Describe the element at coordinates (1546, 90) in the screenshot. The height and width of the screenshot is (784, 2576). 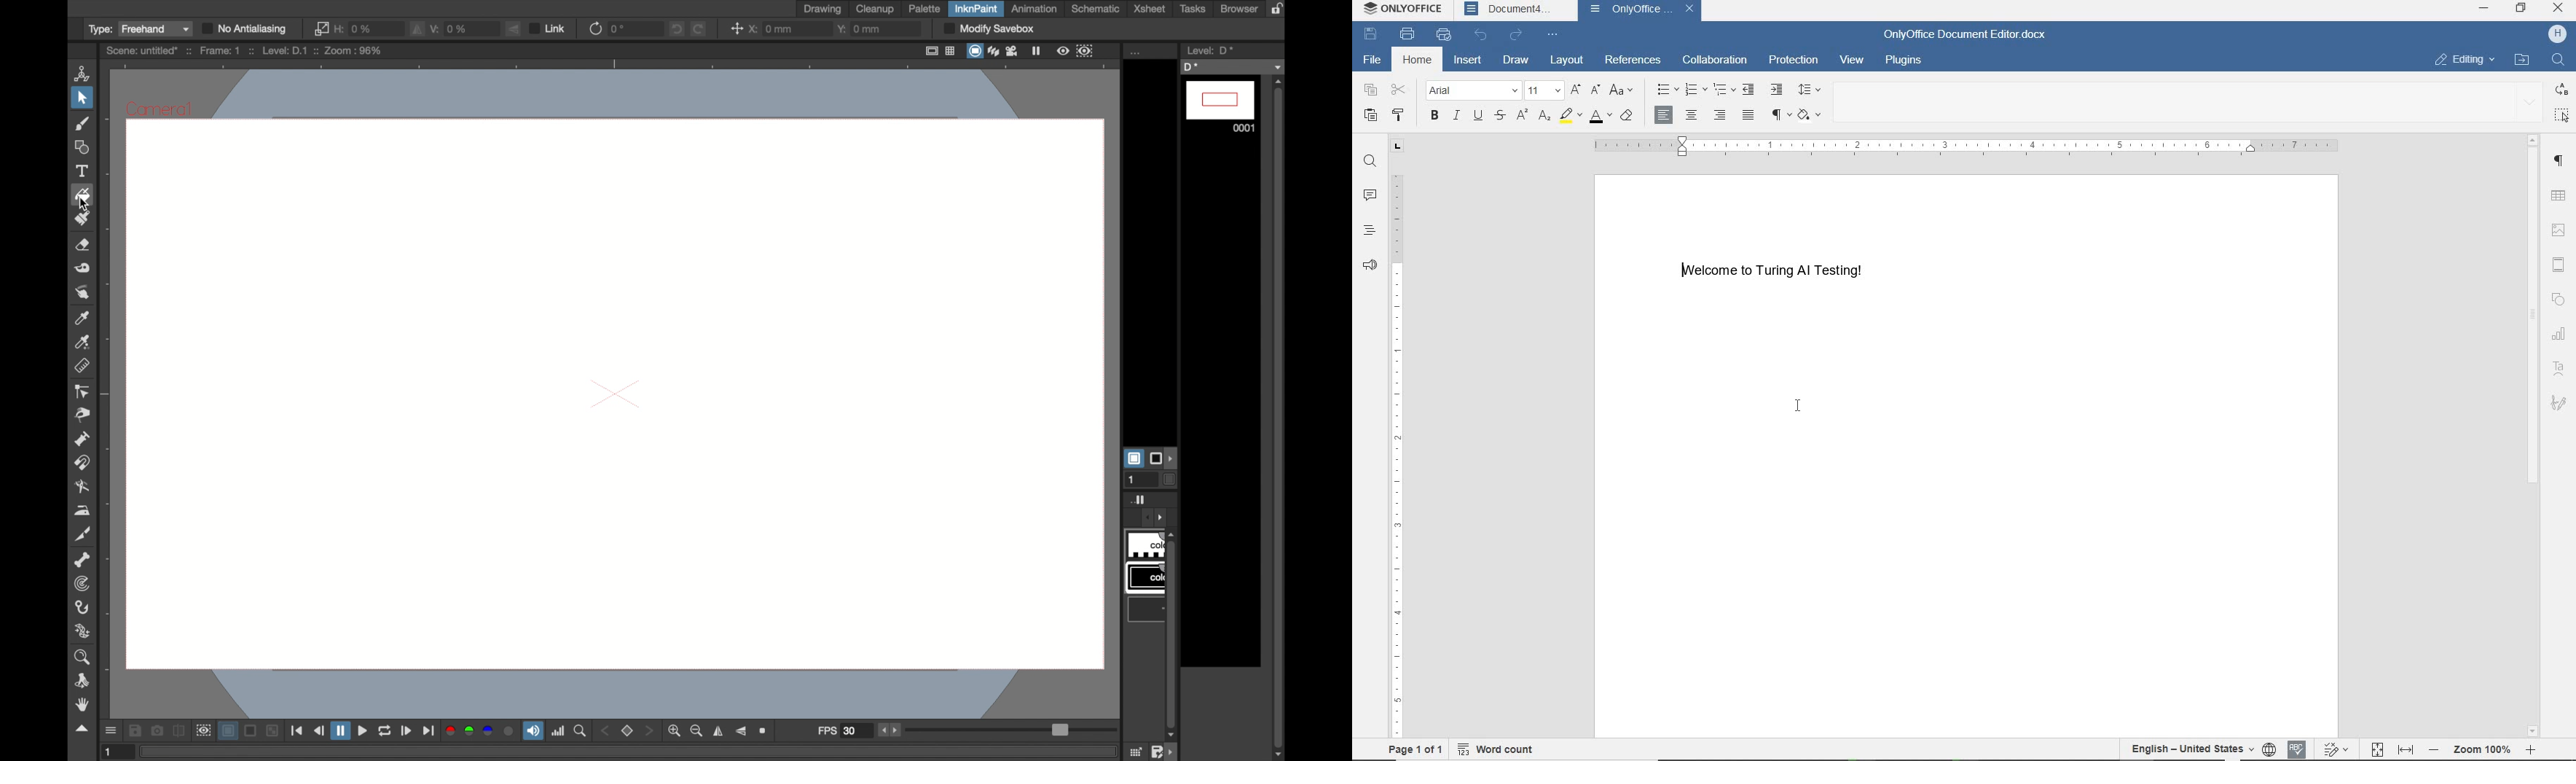
I see `font size` at that location.